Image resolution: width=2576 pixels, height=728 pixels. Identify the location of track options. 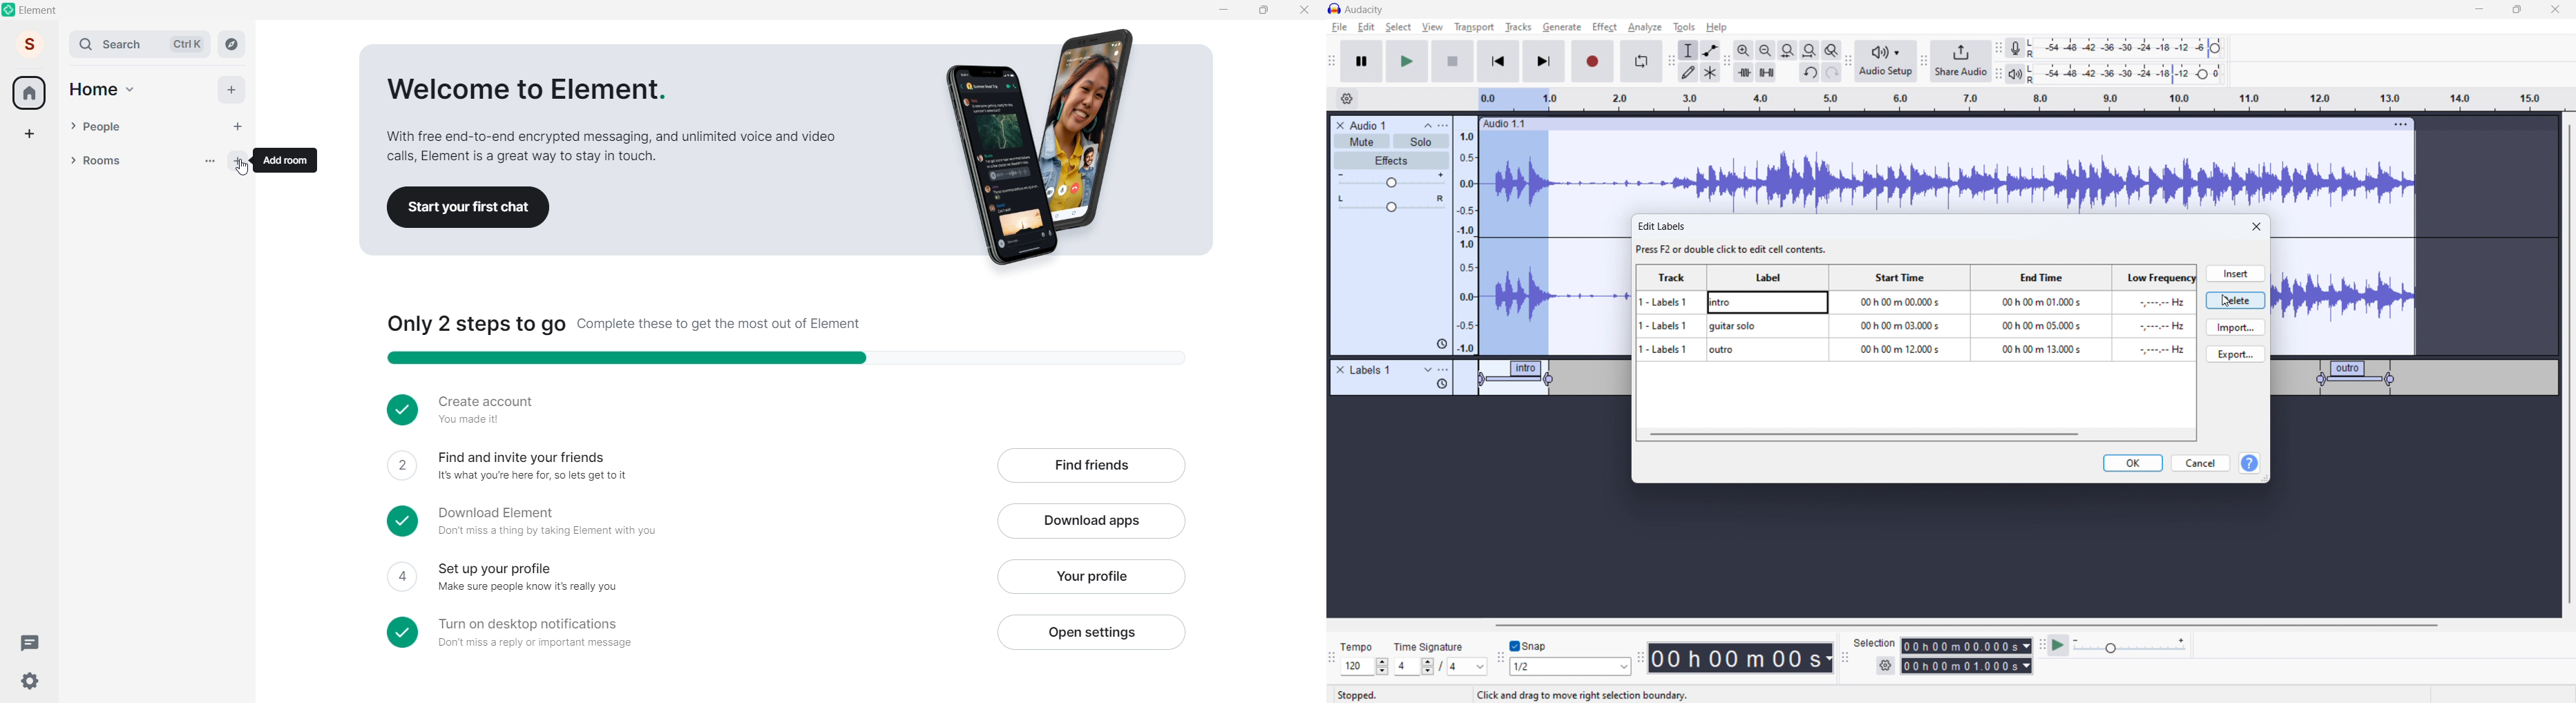
(2403, 123).